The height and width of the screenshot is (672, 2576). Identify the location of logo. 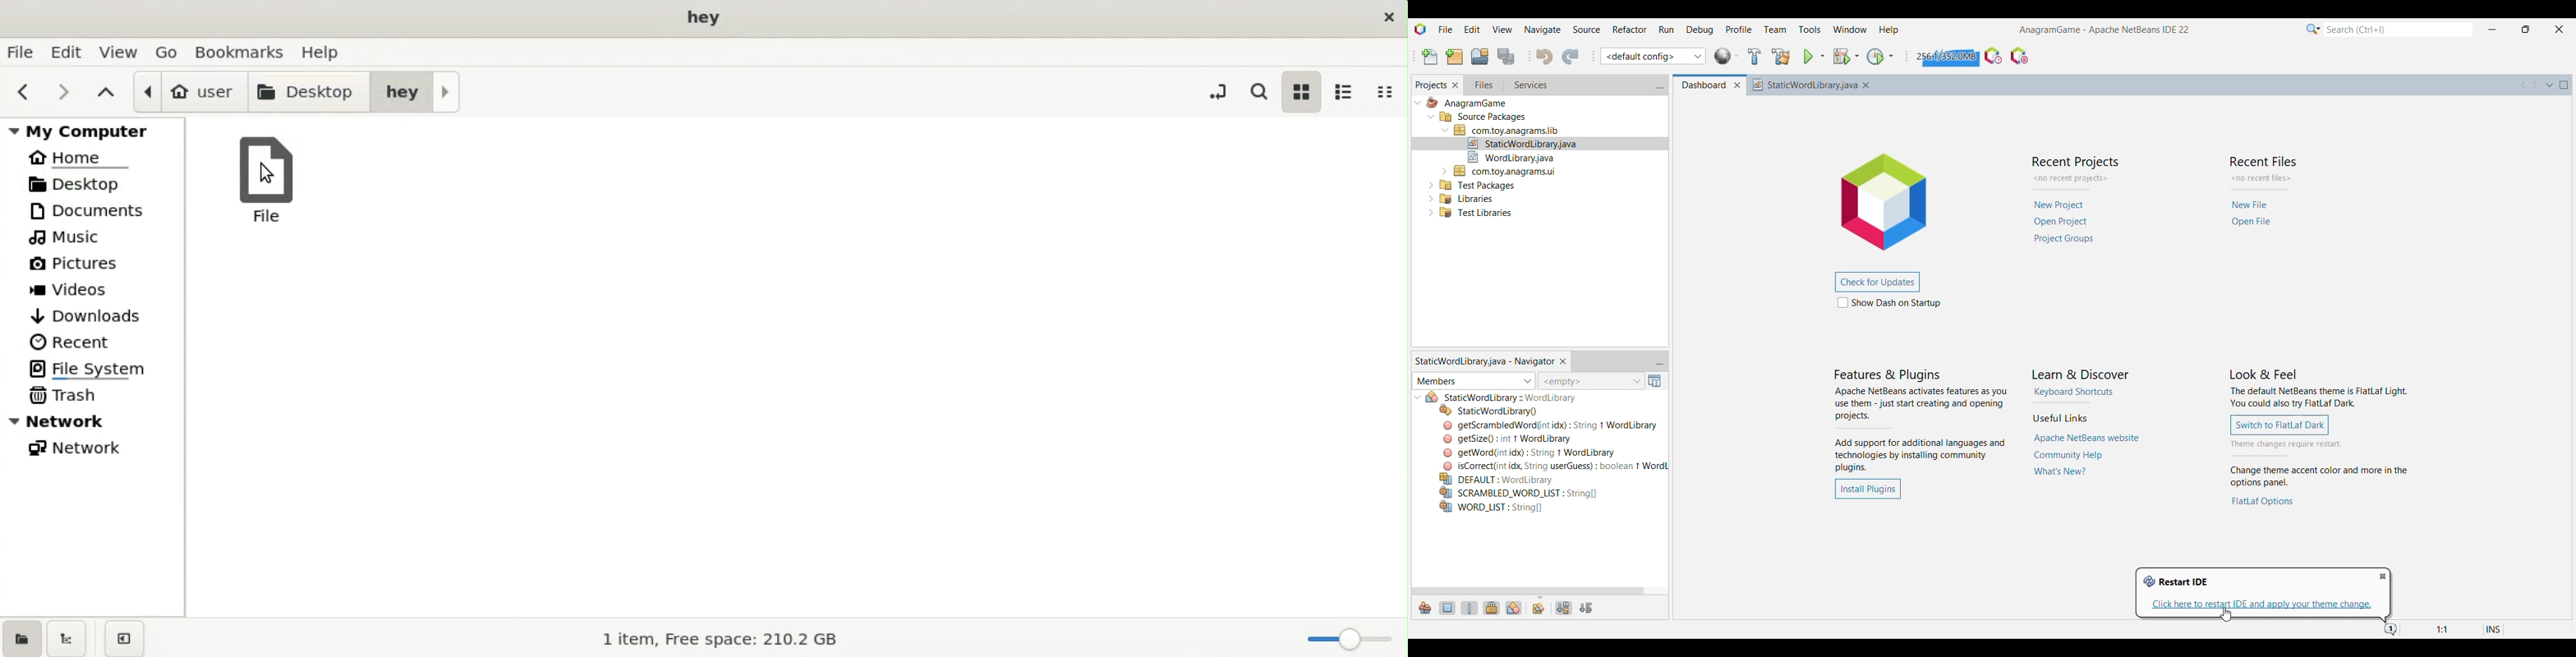
(1892, 199).